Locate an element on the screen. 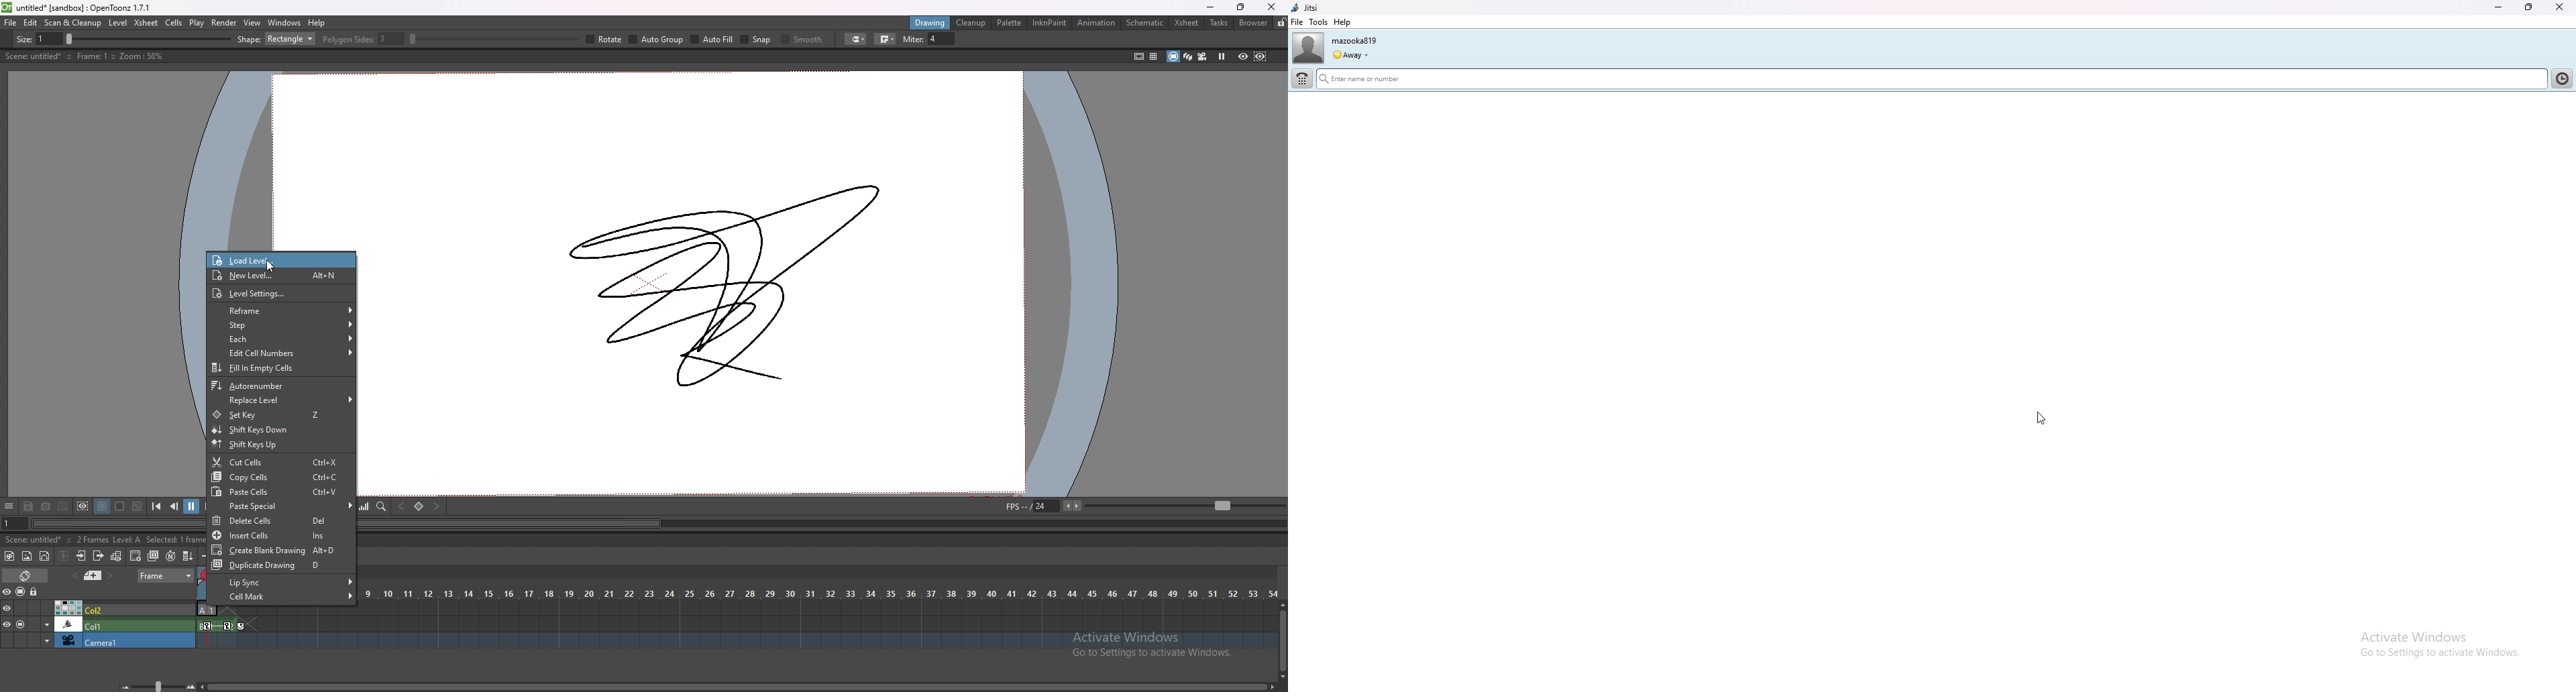  shape is located at coordinates (546, 39).